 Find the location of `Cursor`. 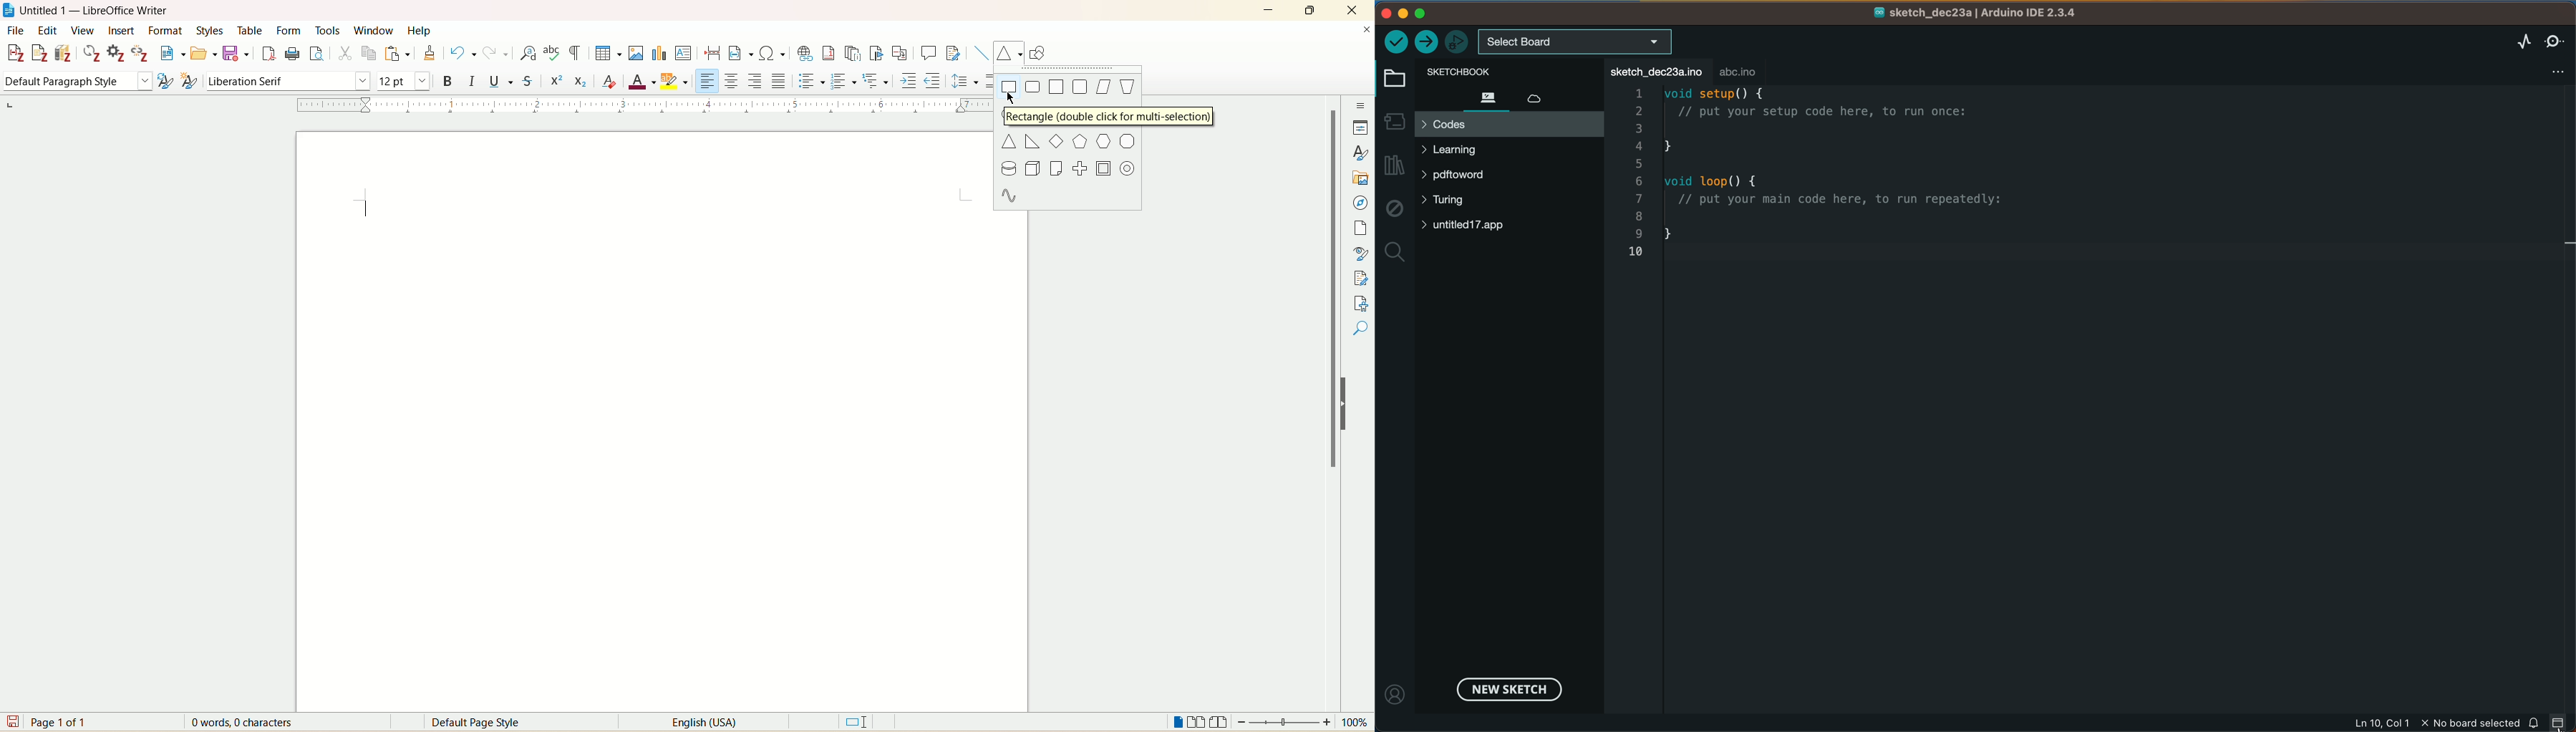

Cursor is located at coordinates (1011, 100).